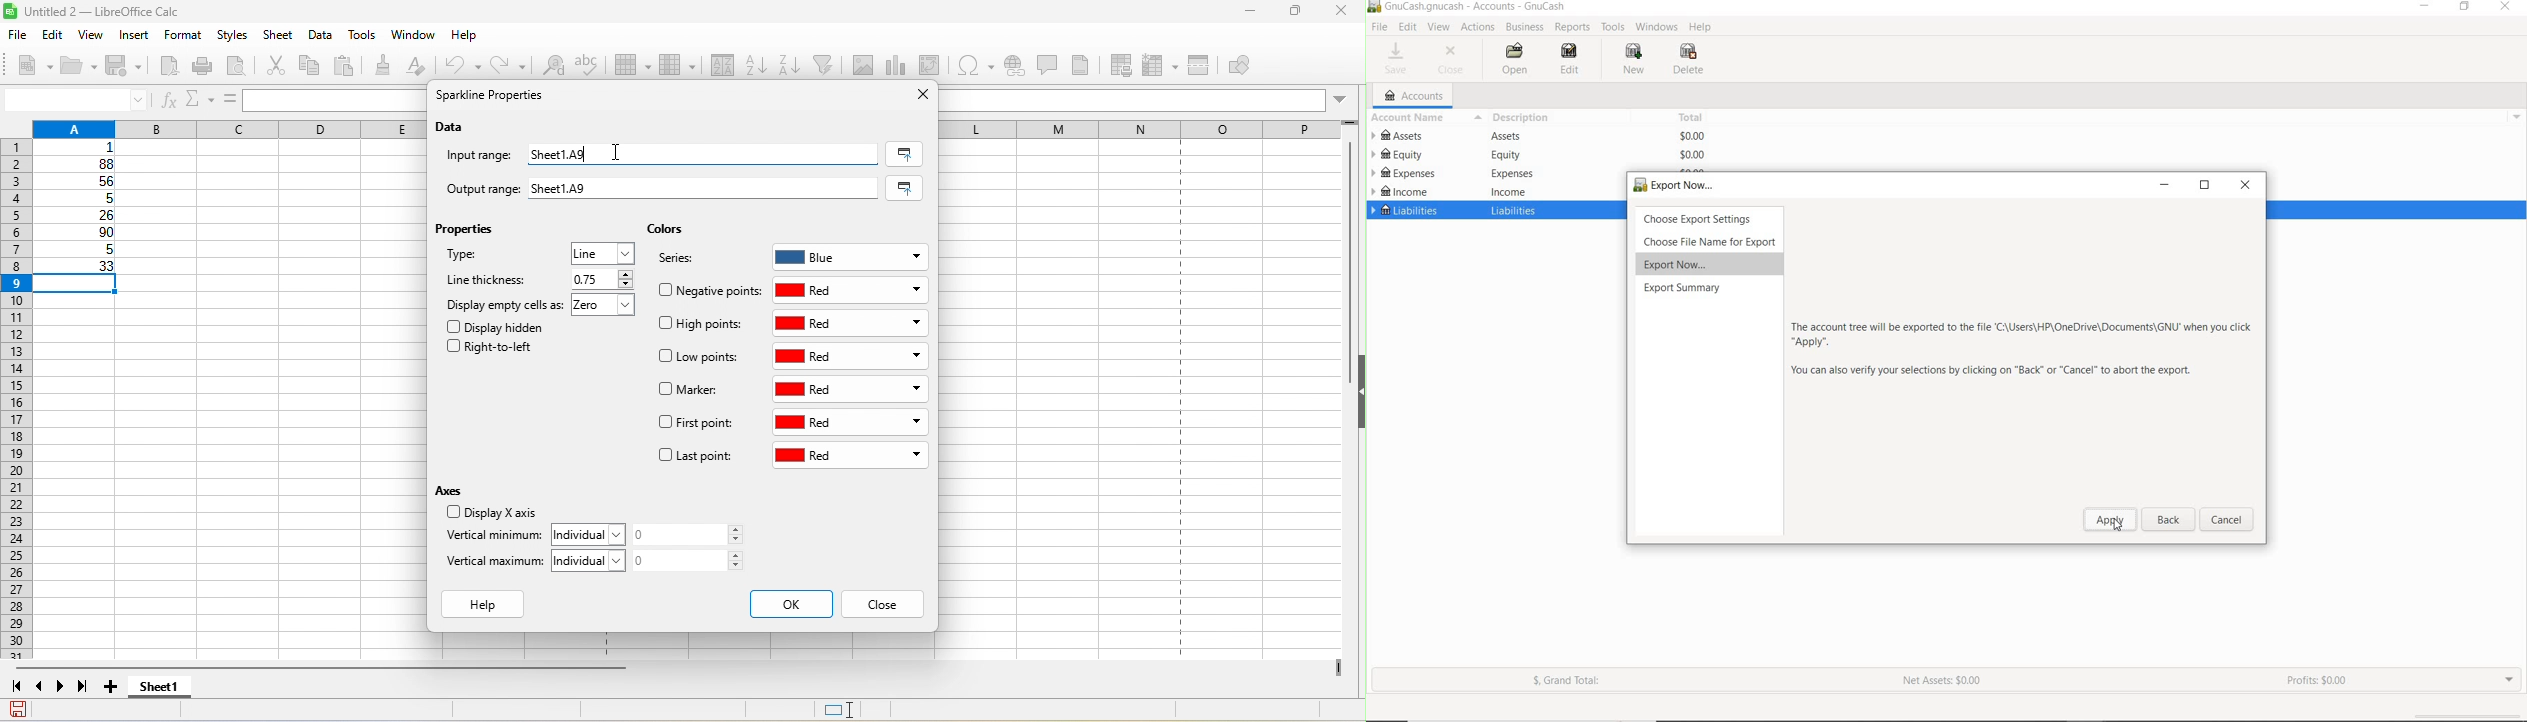 Image resolution: width=2548 pixels, height=728 pixels. What do you see at coordinates (207, 66) in the screenshot?
I see `print` at bounding box center [207, 66].